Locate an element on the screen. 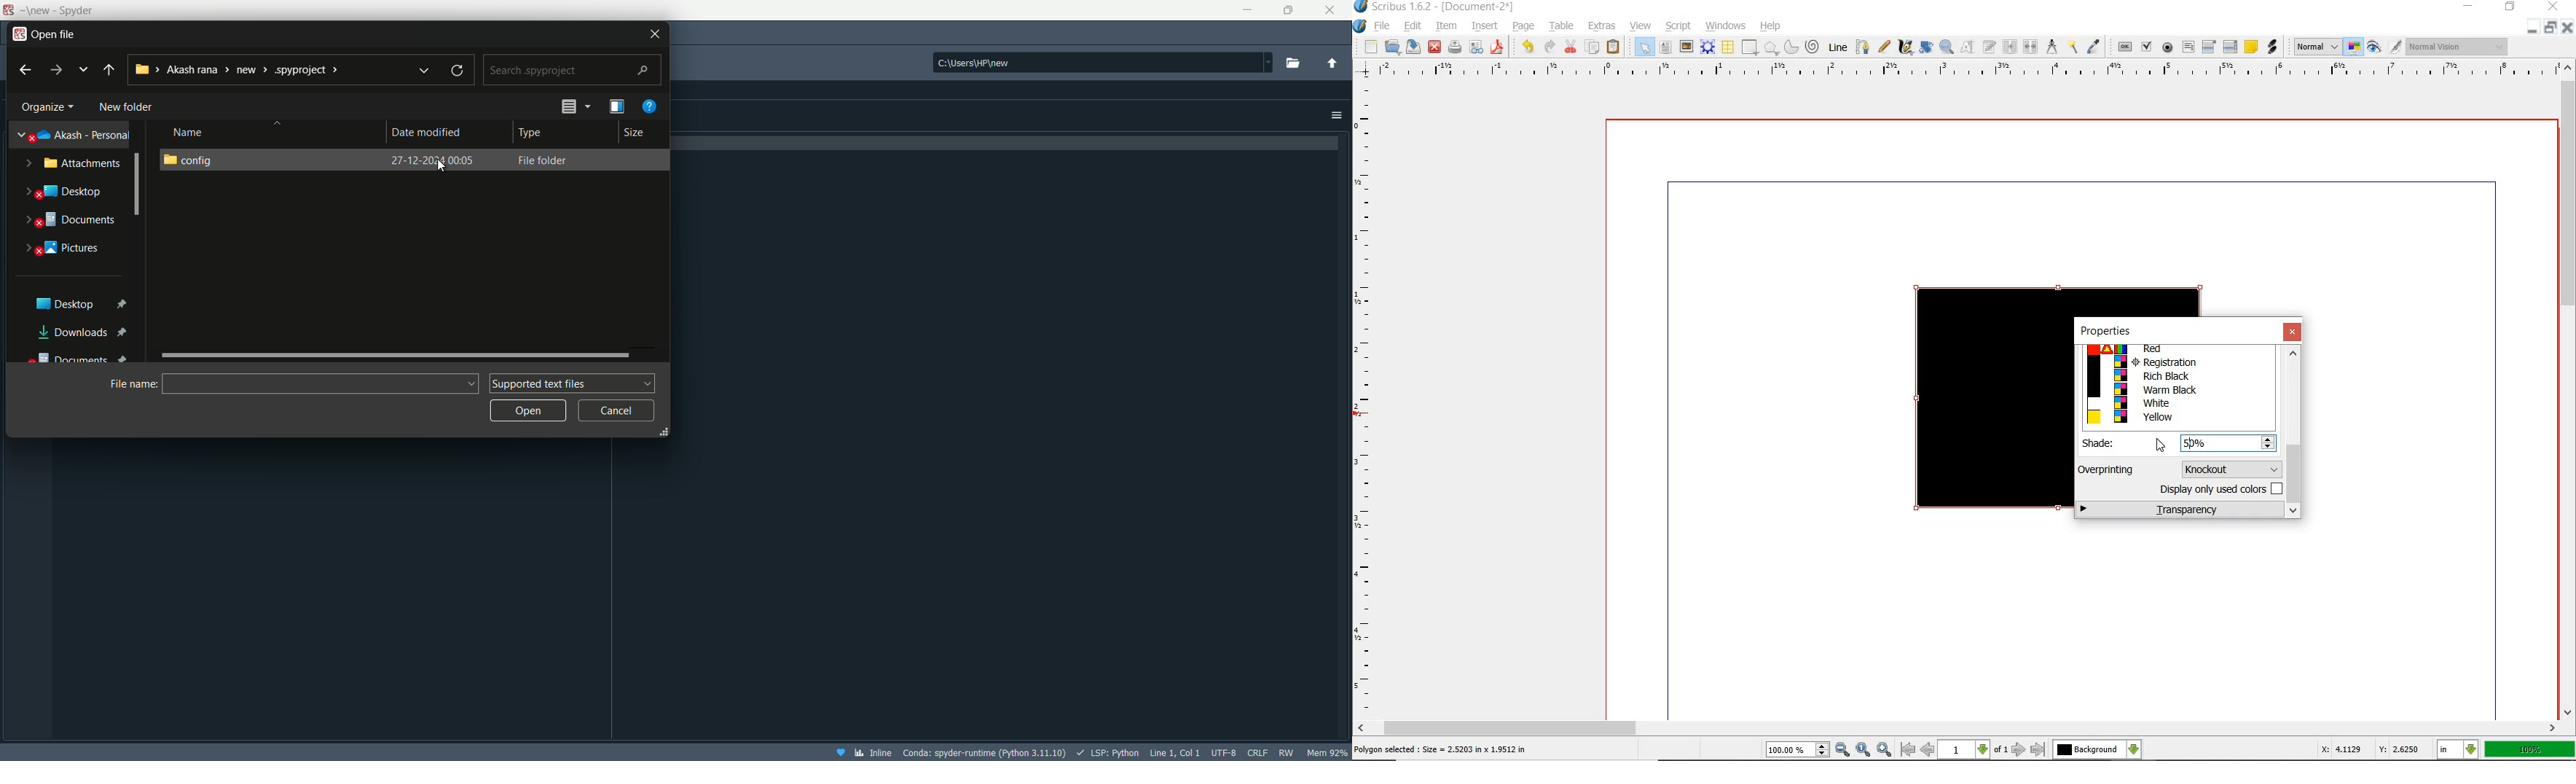 The width and height of the screenshot is (2576, 784). refresh is located at coordinates (458, 70).